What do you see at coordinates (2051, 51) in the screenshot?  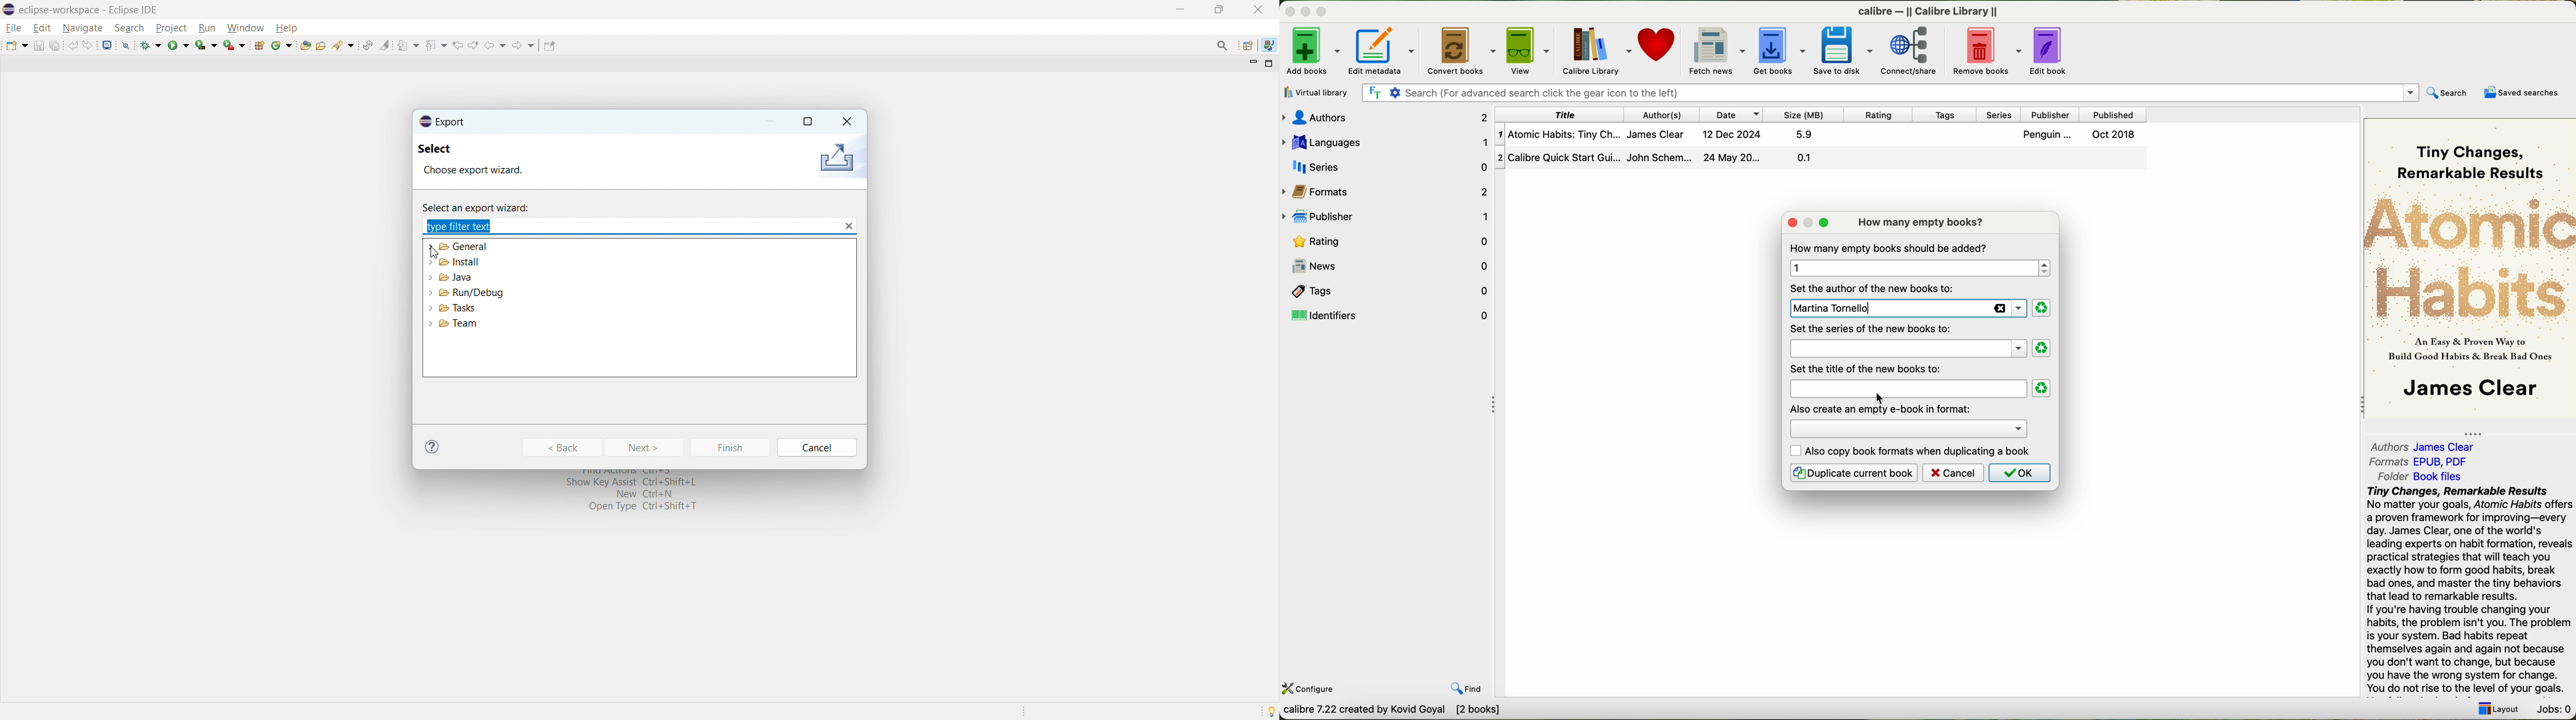 I see `edit book` at bounding box center [2051, 51].